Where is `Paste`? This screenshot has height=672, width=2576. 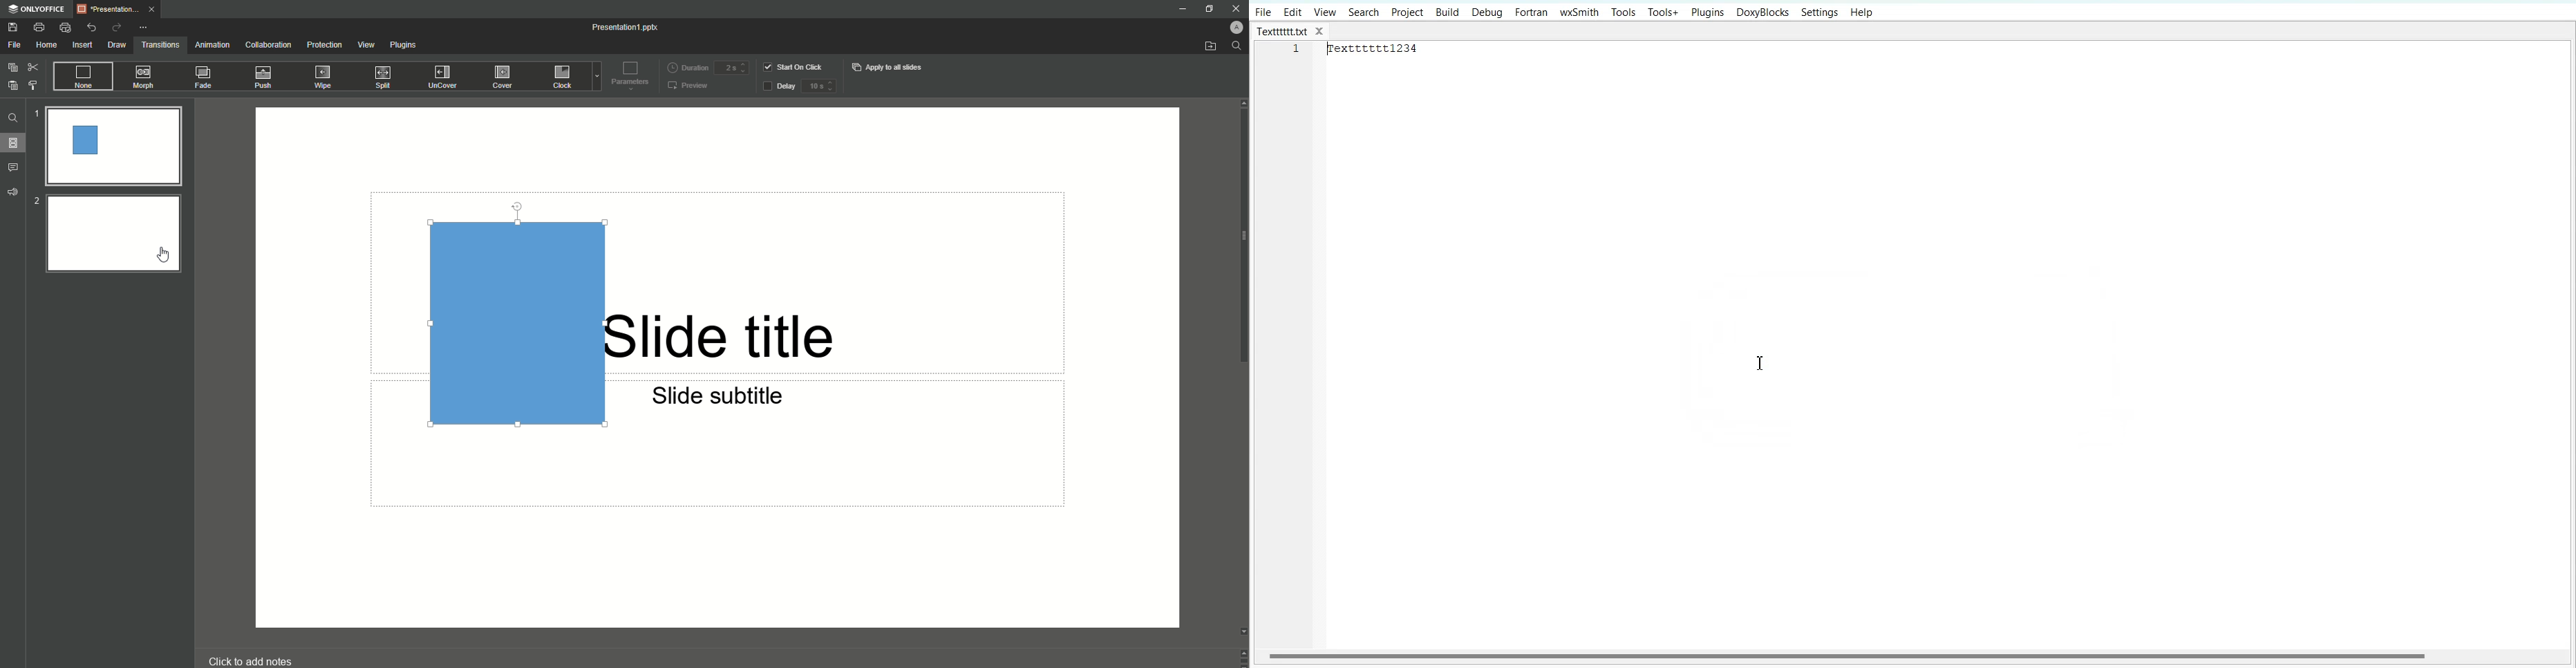 Paste is located at coordinates (12, 85).